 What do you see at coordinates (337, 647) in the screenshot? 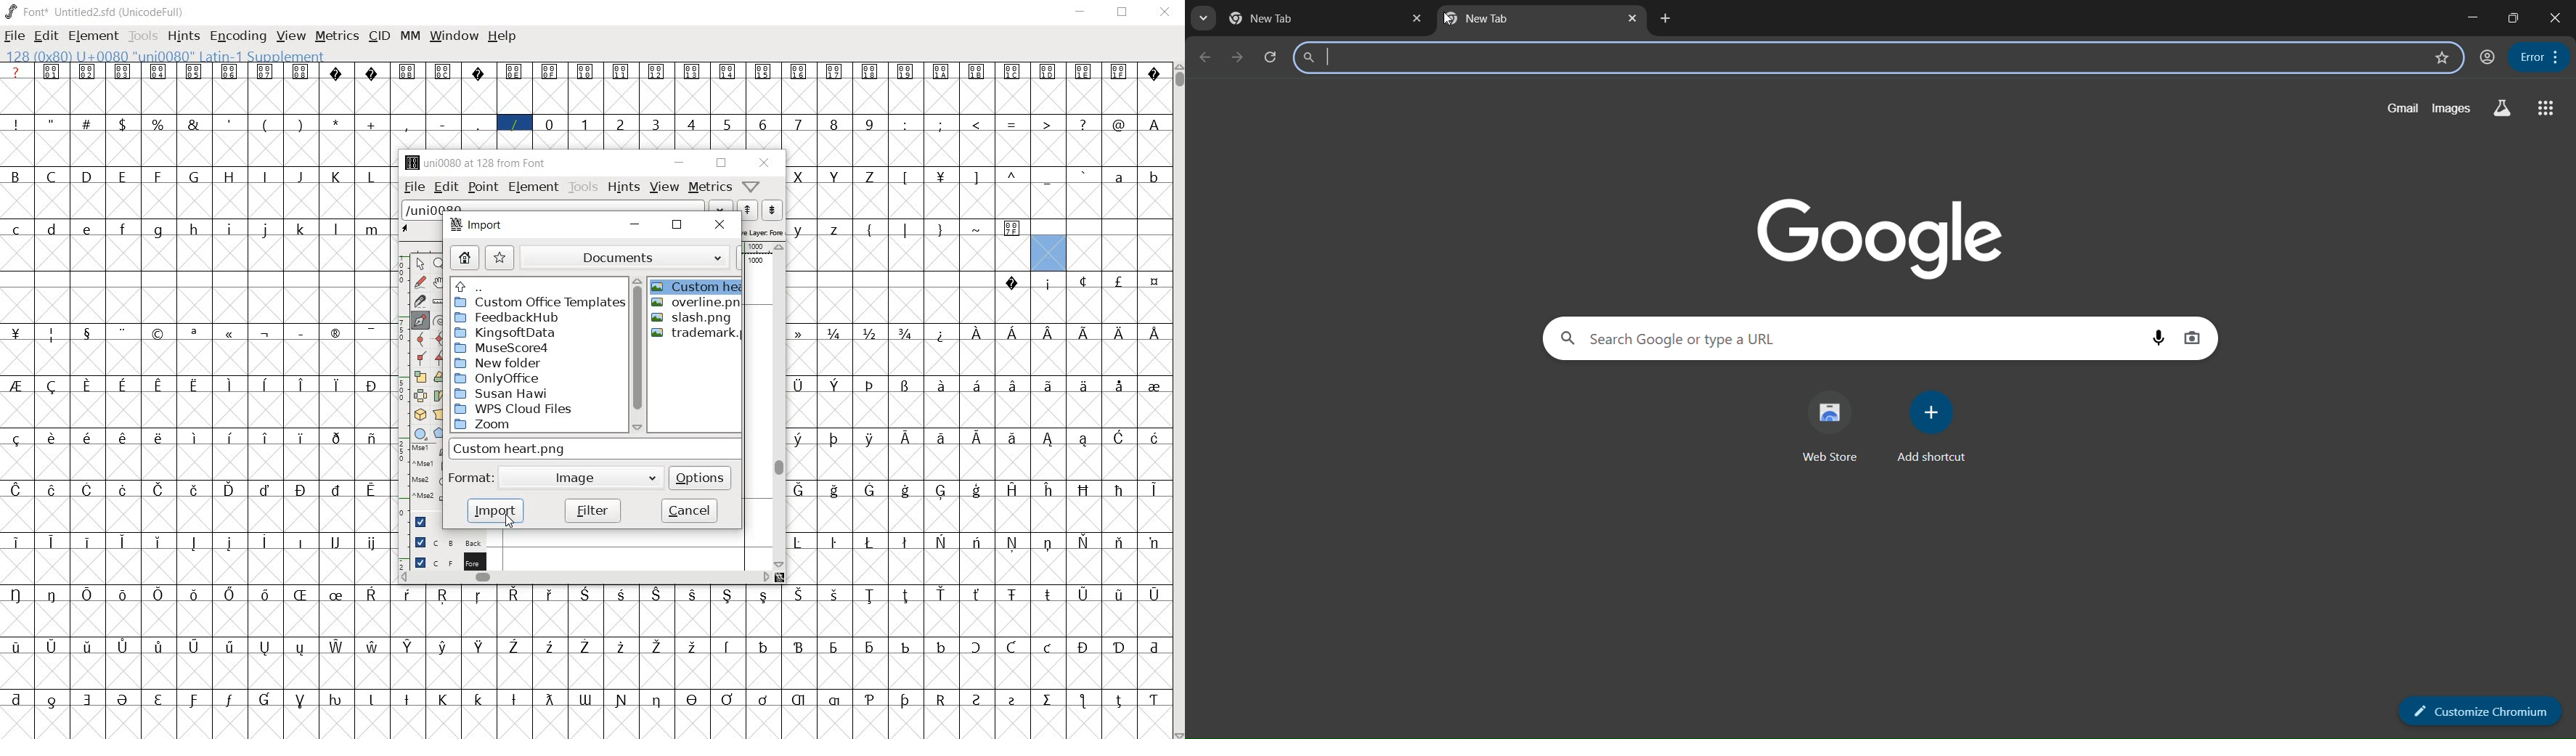
I see `glyph` at bounding box center [337, 647].